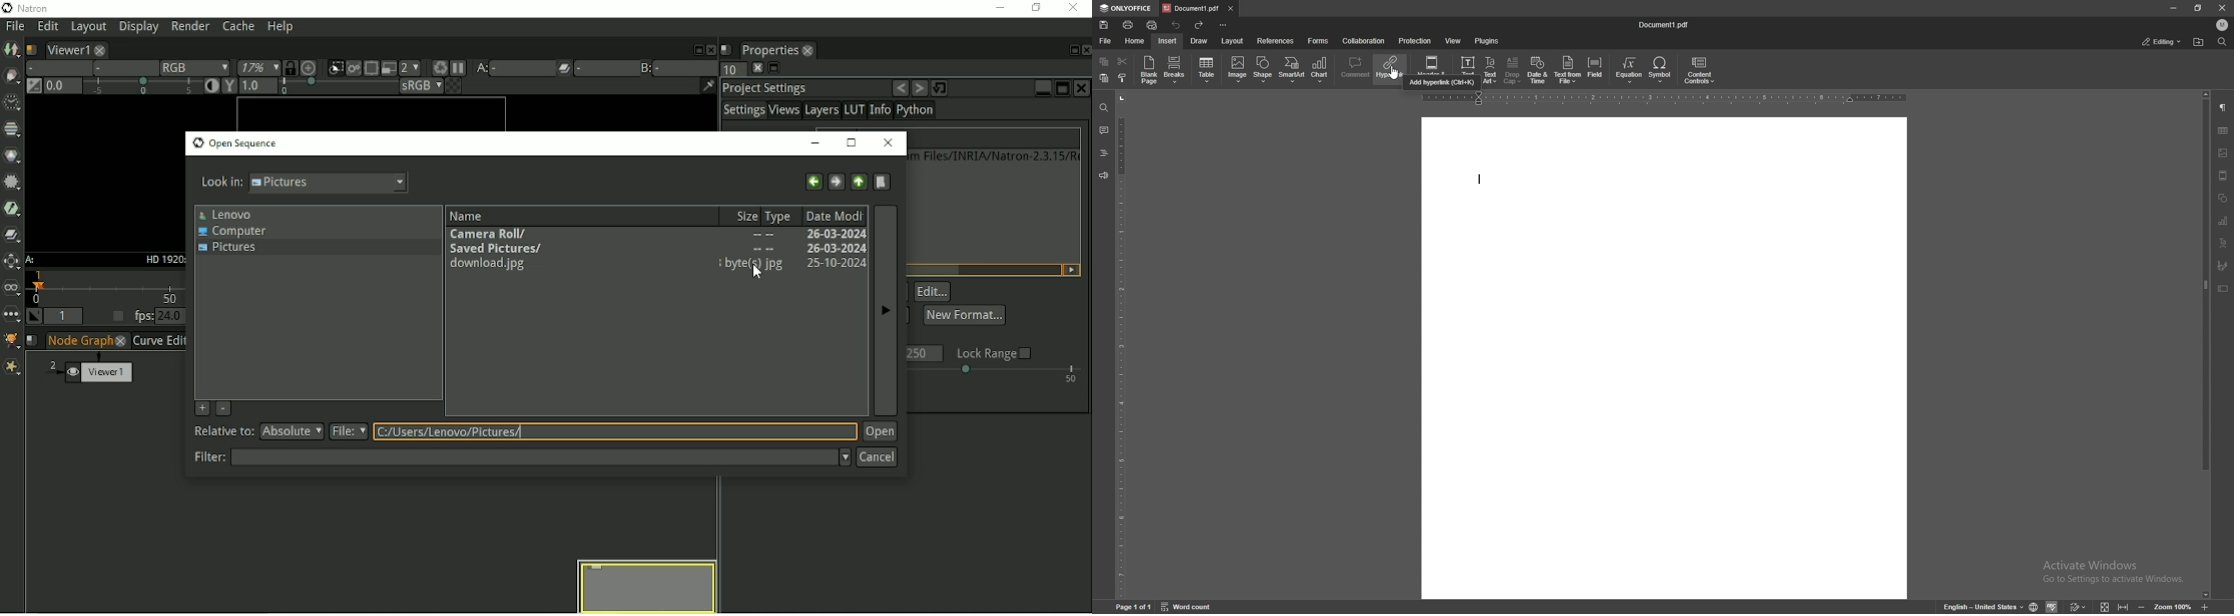 This screenshot has width=2240, height=616. What do you see at coordinates (2200, 7) in the screenshot?
I see `resize` at bounding box center [2200, 7].